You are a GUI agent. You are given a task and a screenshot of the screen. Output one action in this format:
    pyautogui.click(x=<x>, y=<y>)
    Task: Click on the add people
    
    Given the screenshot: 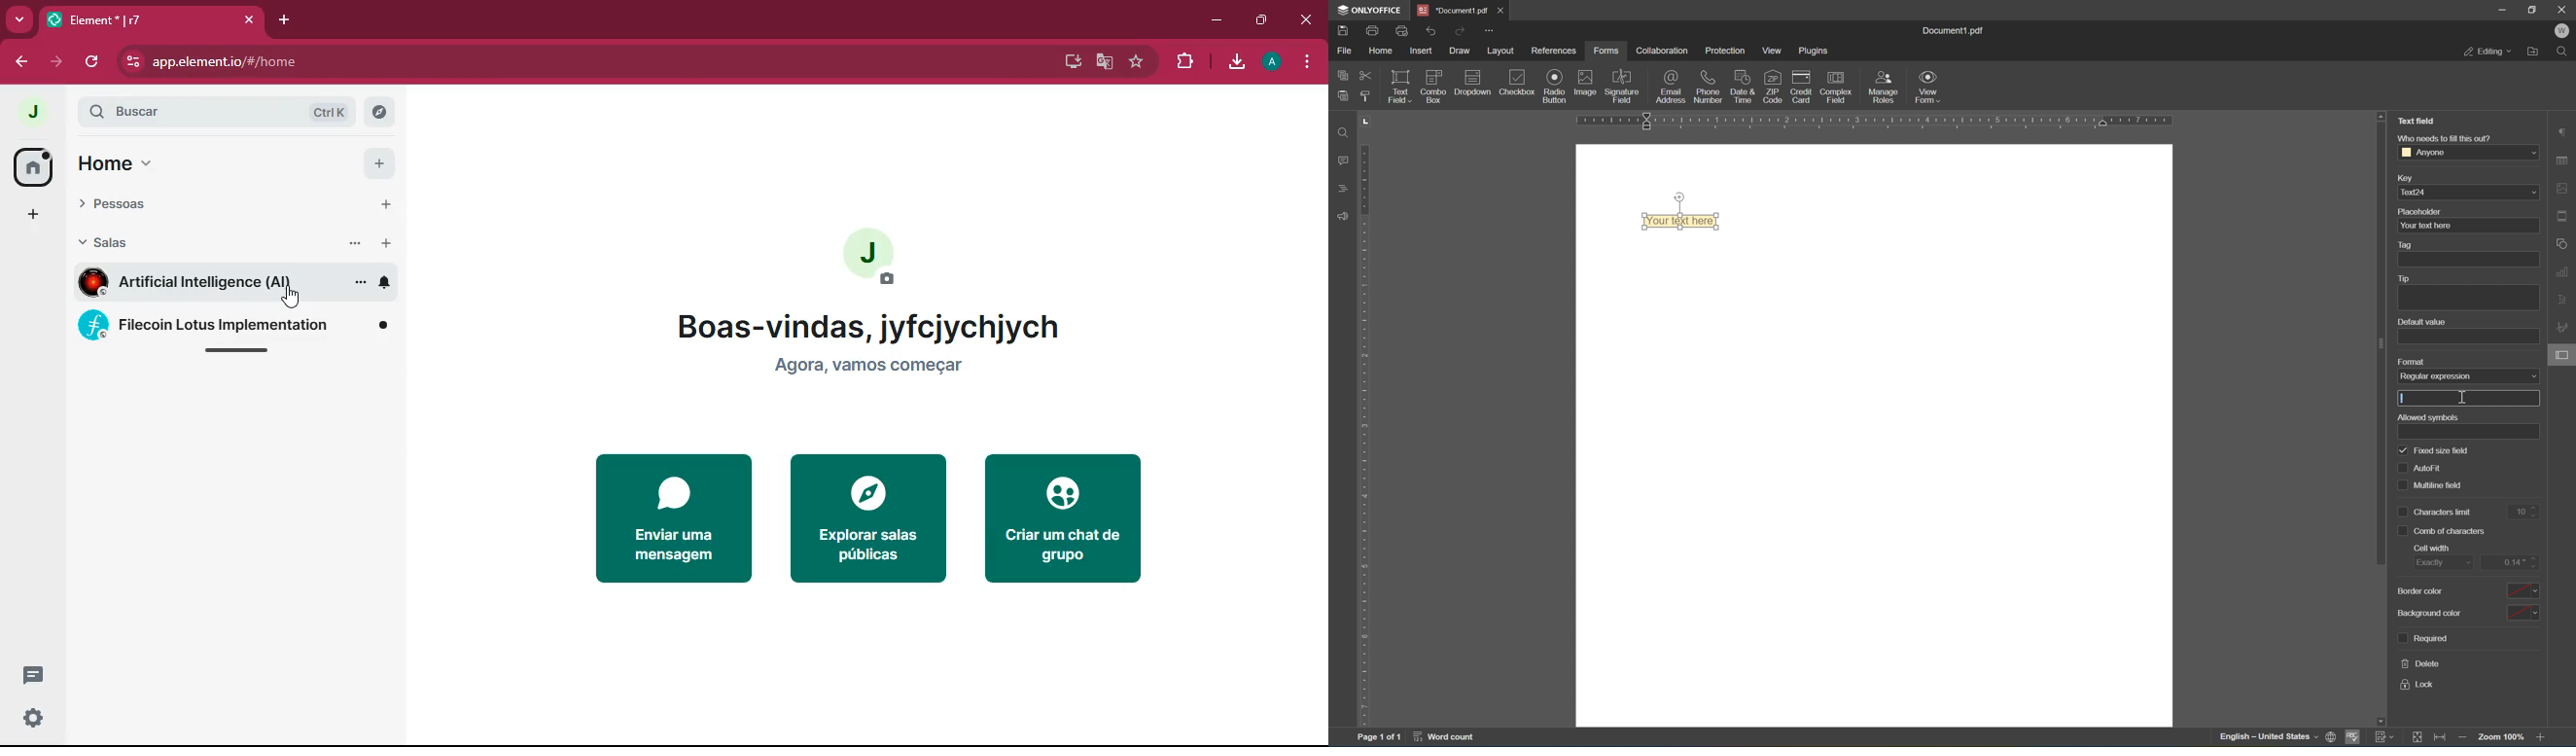 What is the action you would take?
    pyautogui.click(x=384, y=205)
    